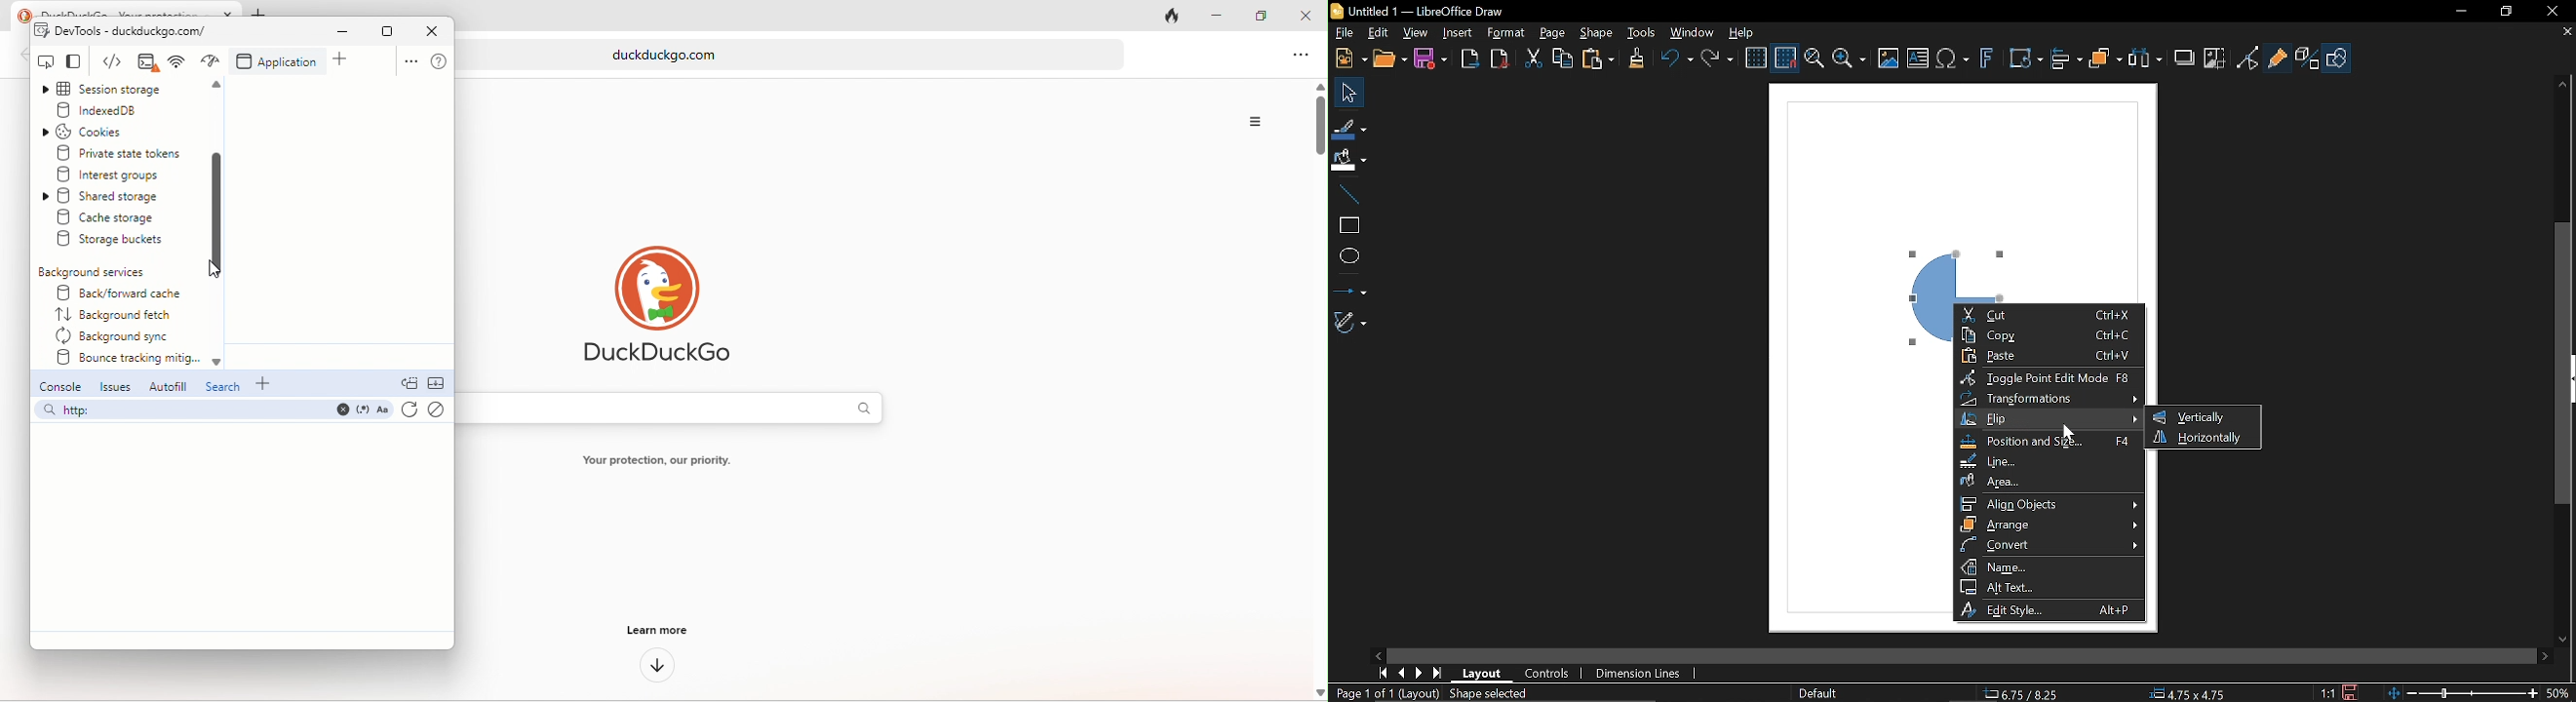 The height and width of the screenshot is (728, 2576). What do you see at coordinates (2505, 10) in the screenshot?
I see `Restore down` at bounding box center [2505, 10].